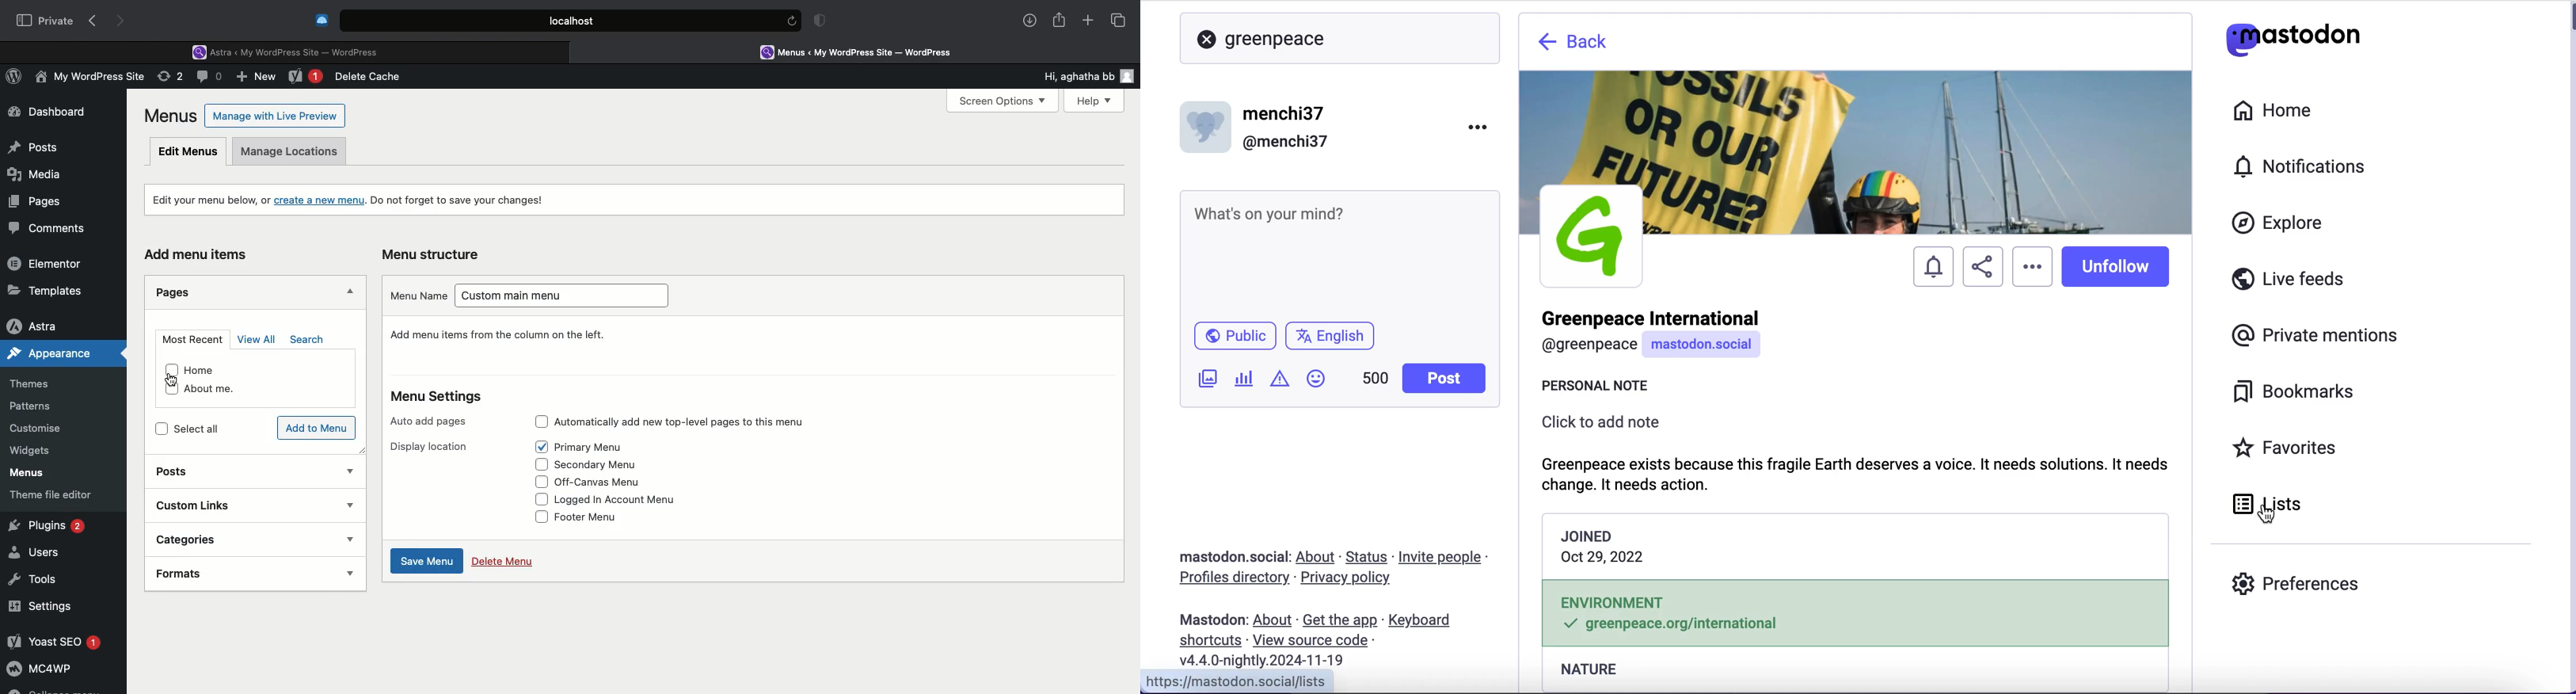  I want to click on Primary Menu (Selected), so click(601, 444).